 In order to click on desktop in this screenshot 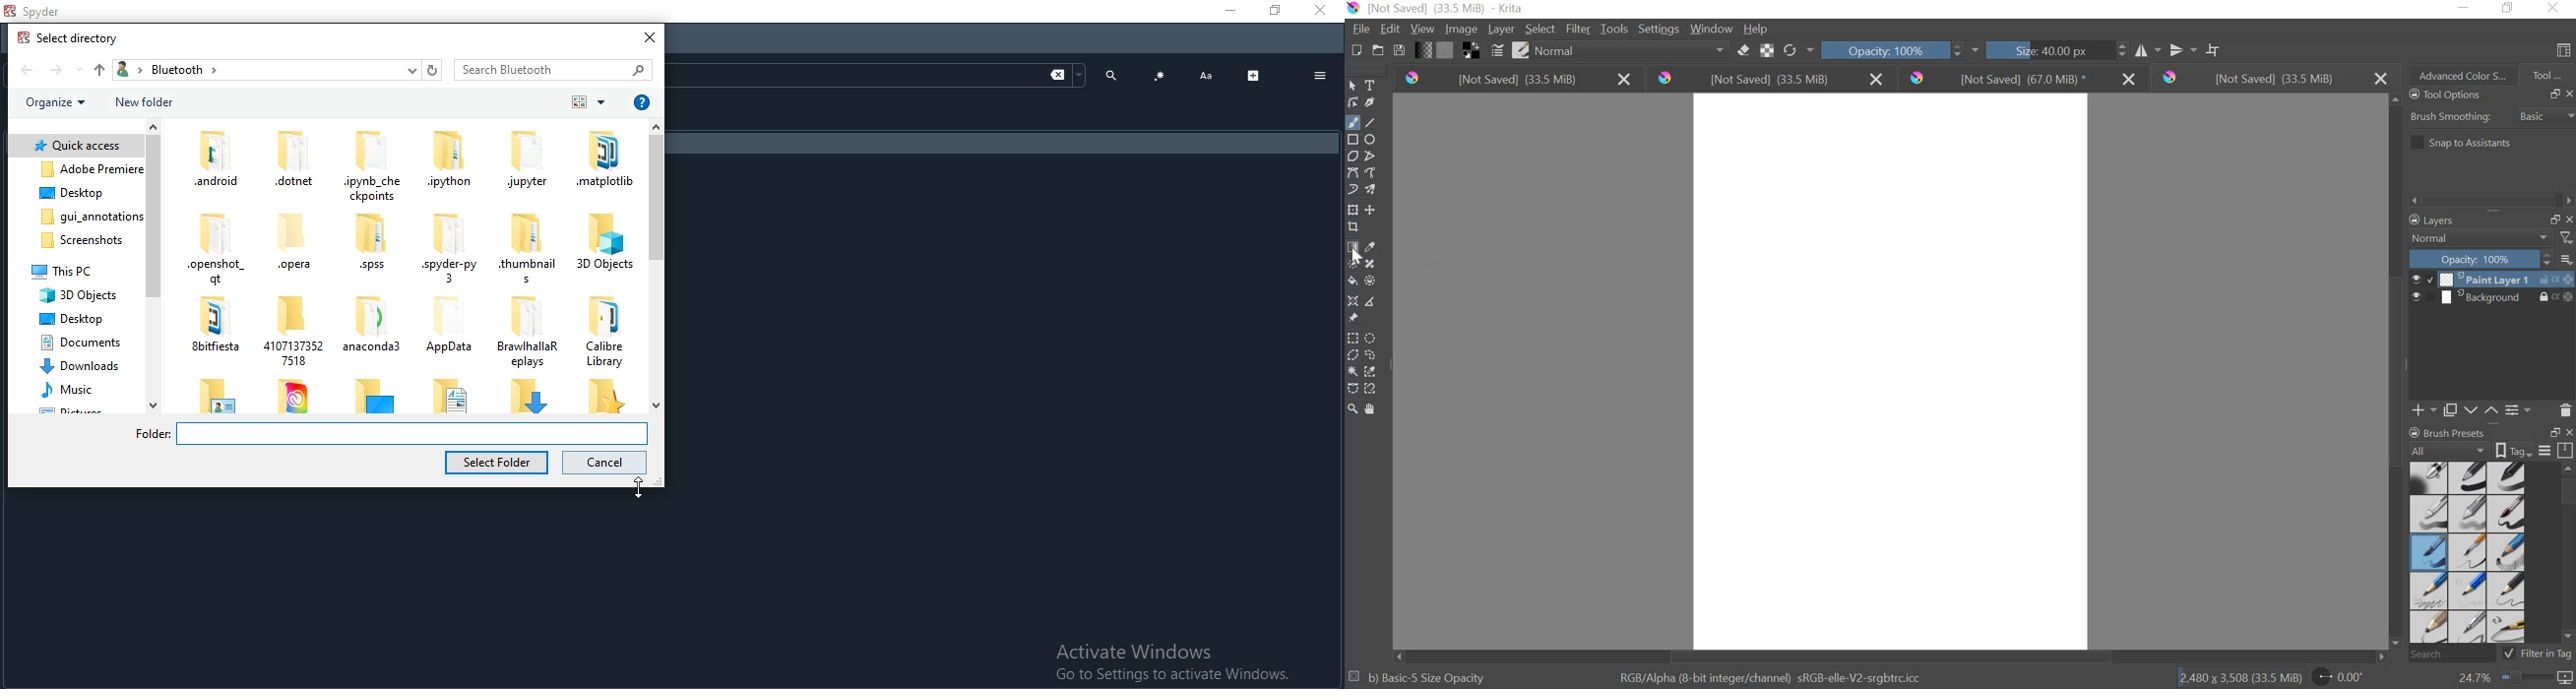, I will do `click(78, 317)`.